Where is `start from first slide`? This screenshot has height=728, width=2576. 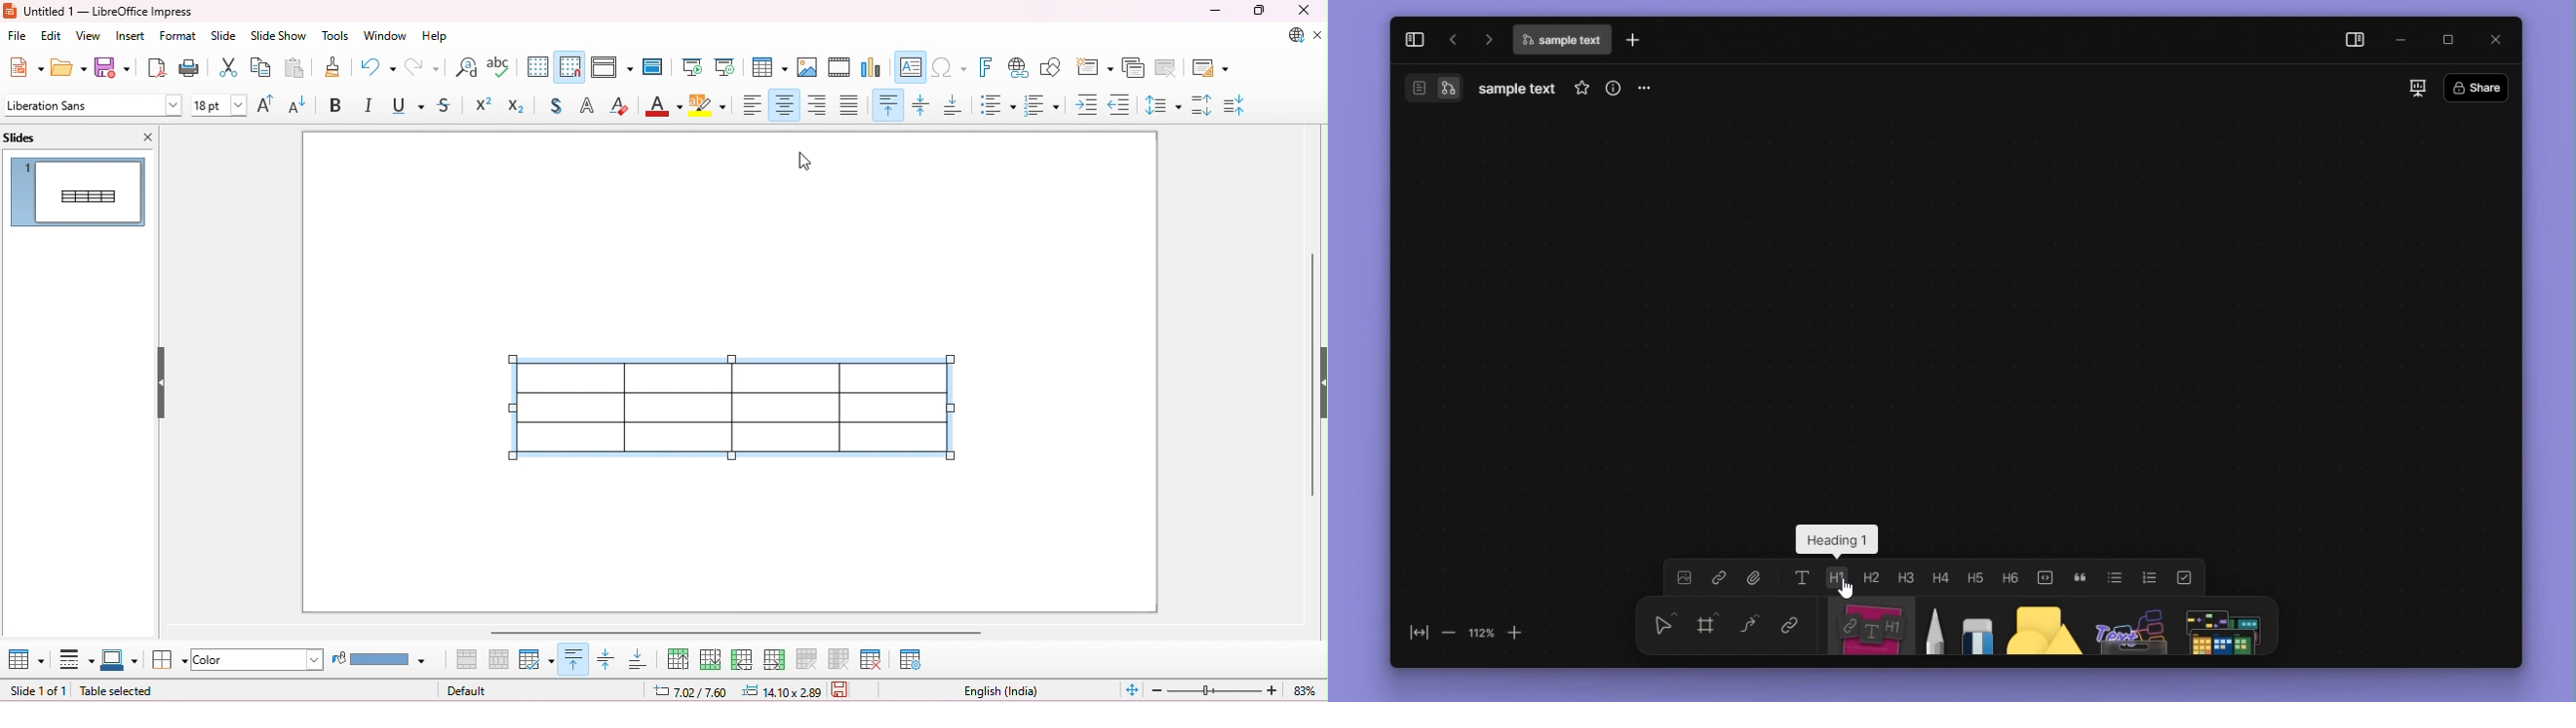 start from first slide is located at coordinates (693, 67).